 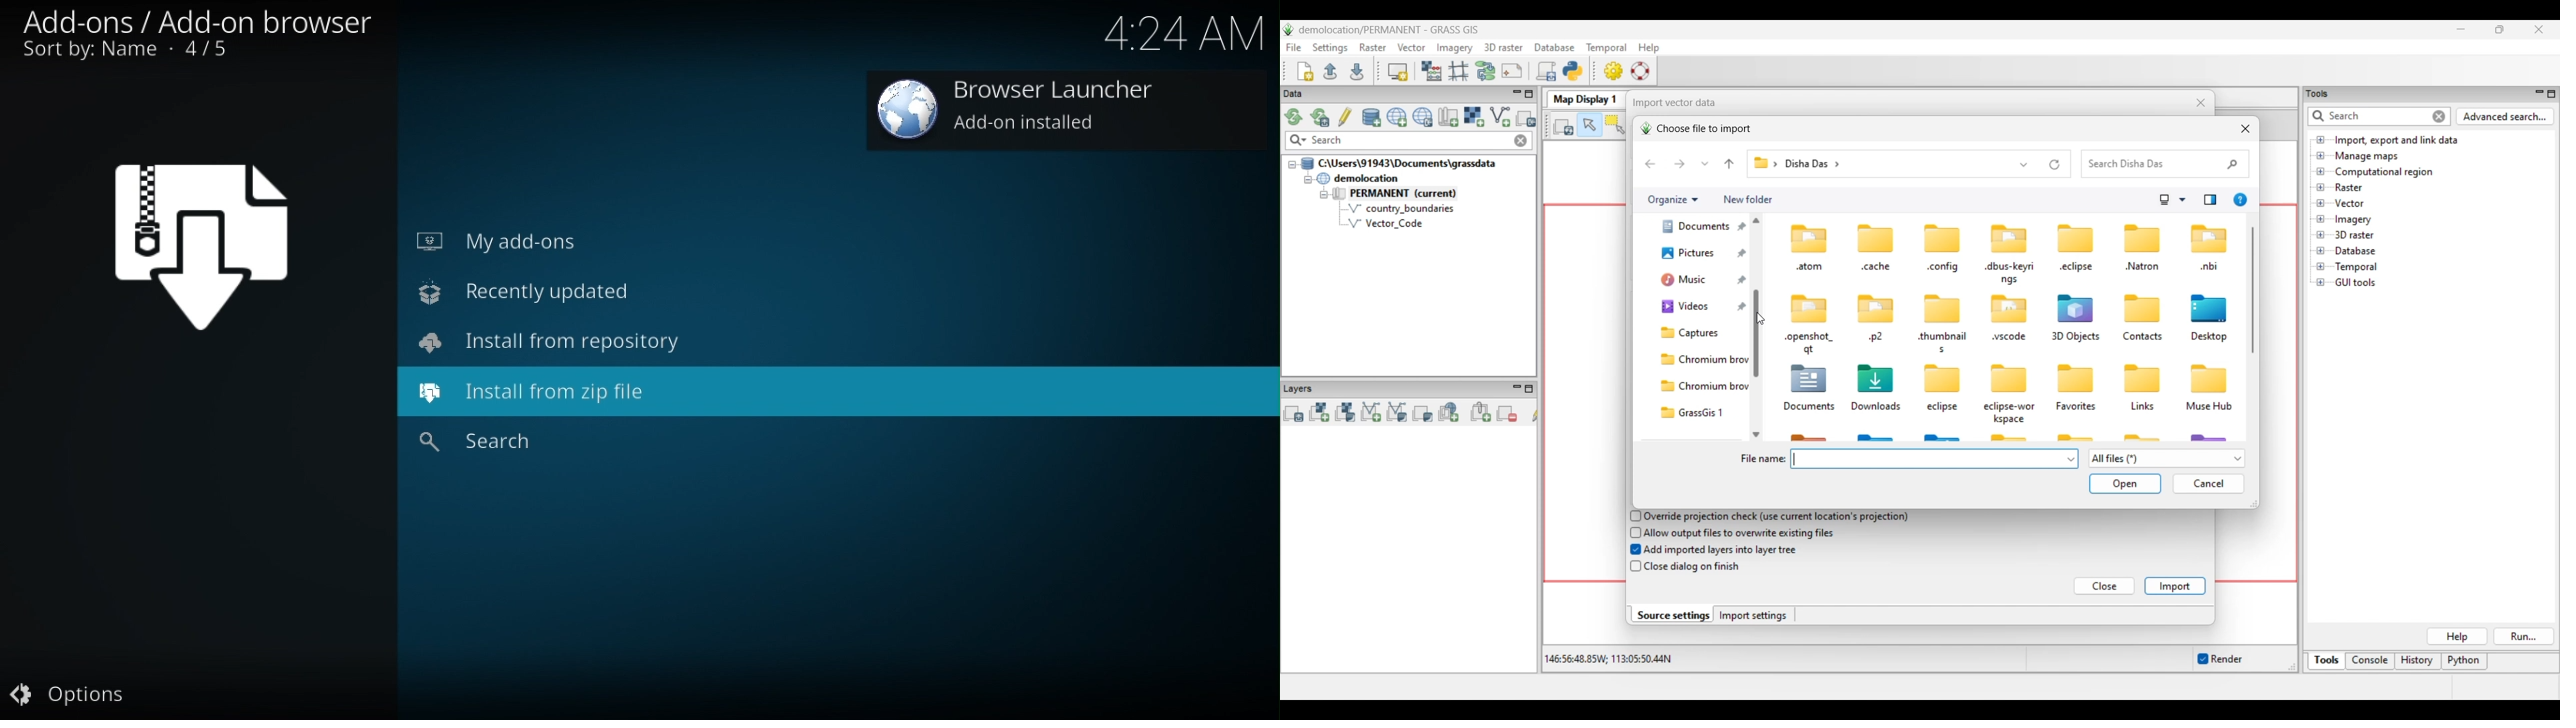 I want to click on install from zip file, so click(x=543, y=397).